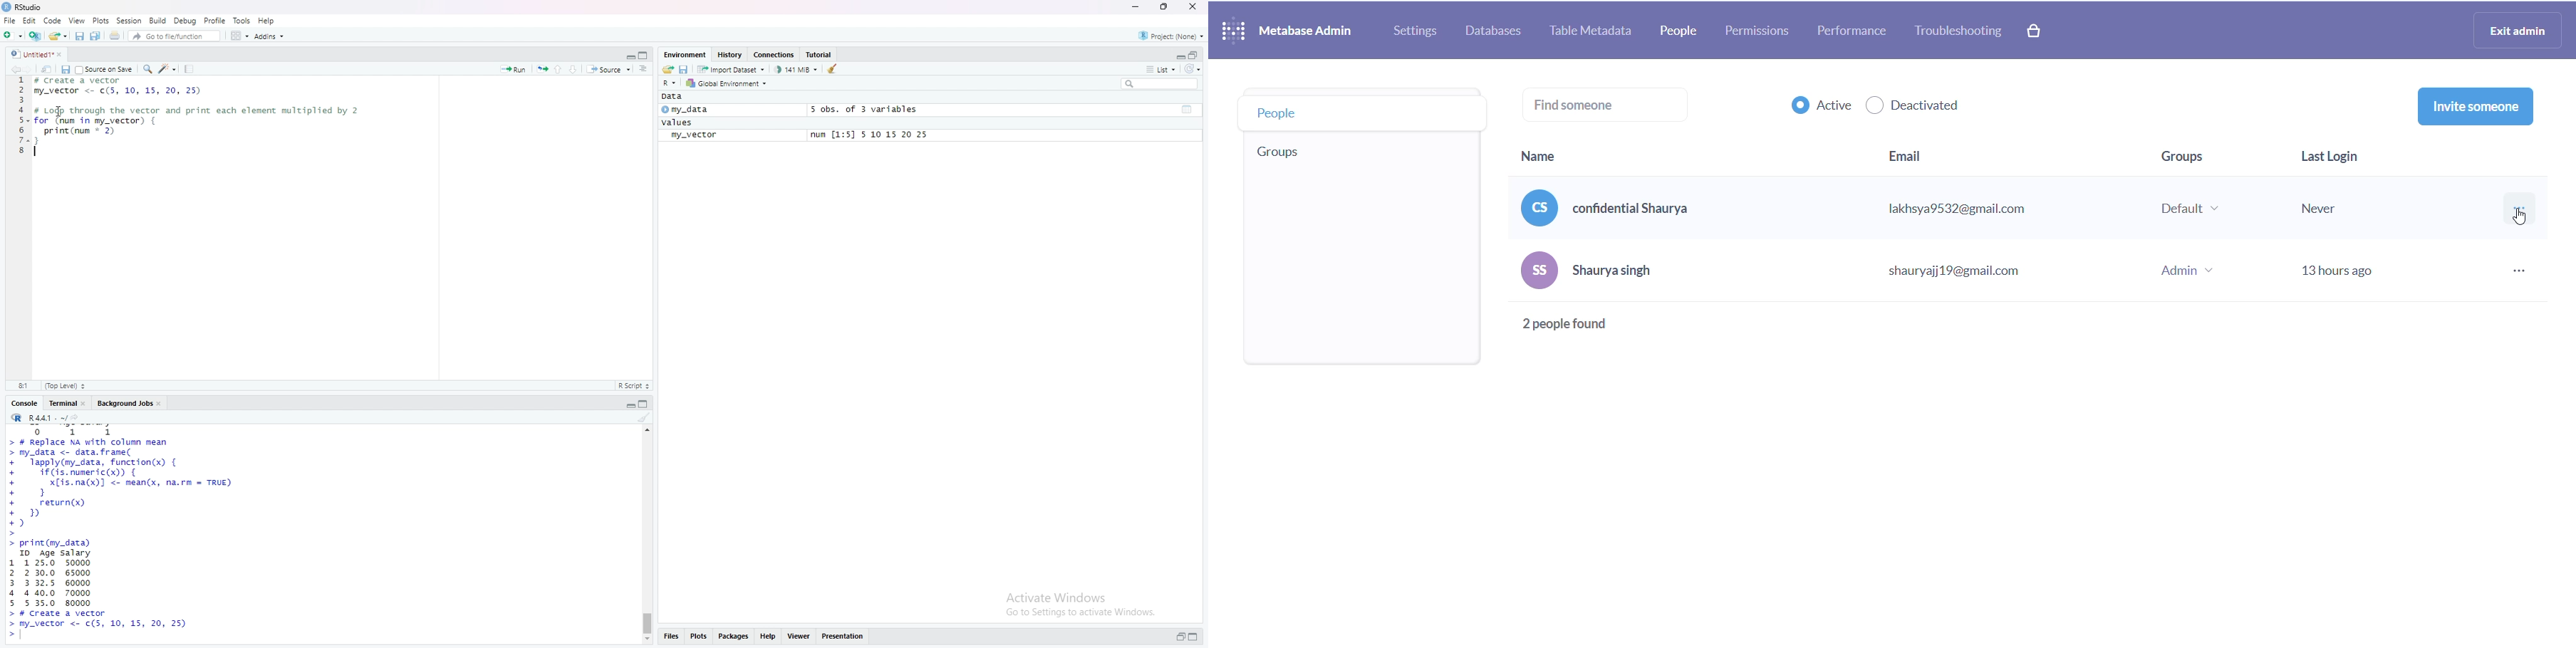  What do you see at coordinates (731, 53) in the screenshot?
I see `History` at bounding box center [731, 53].